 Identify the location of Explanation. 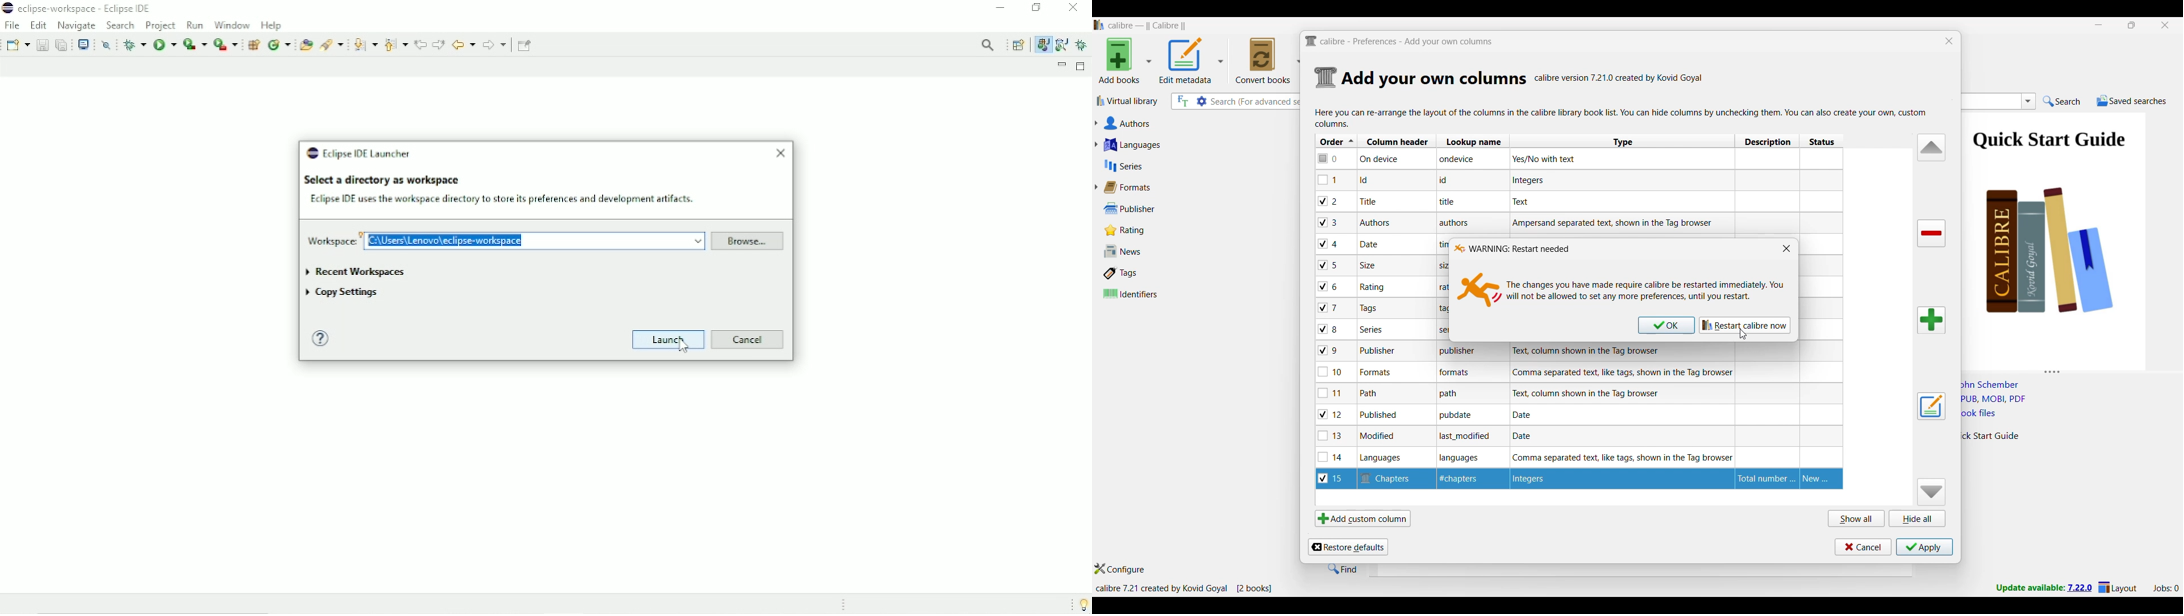
(1597, 351).